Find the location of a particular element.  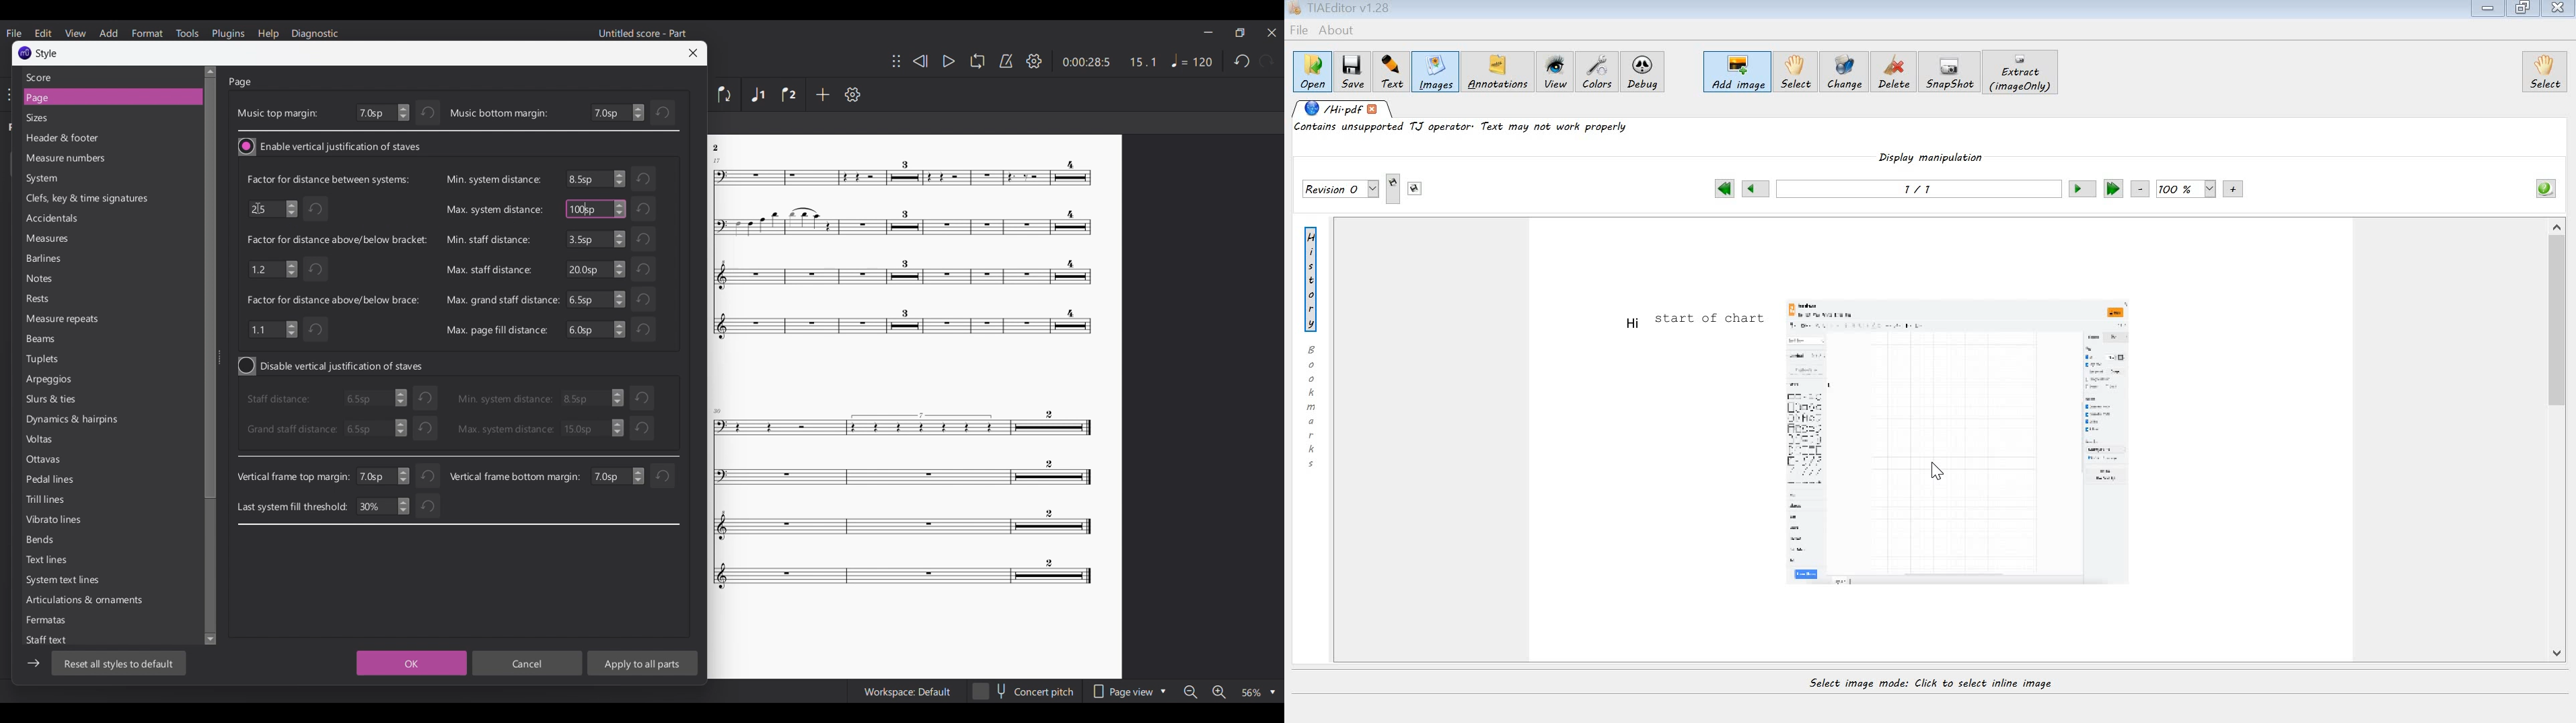

Score is located at coordinates (105, 77).